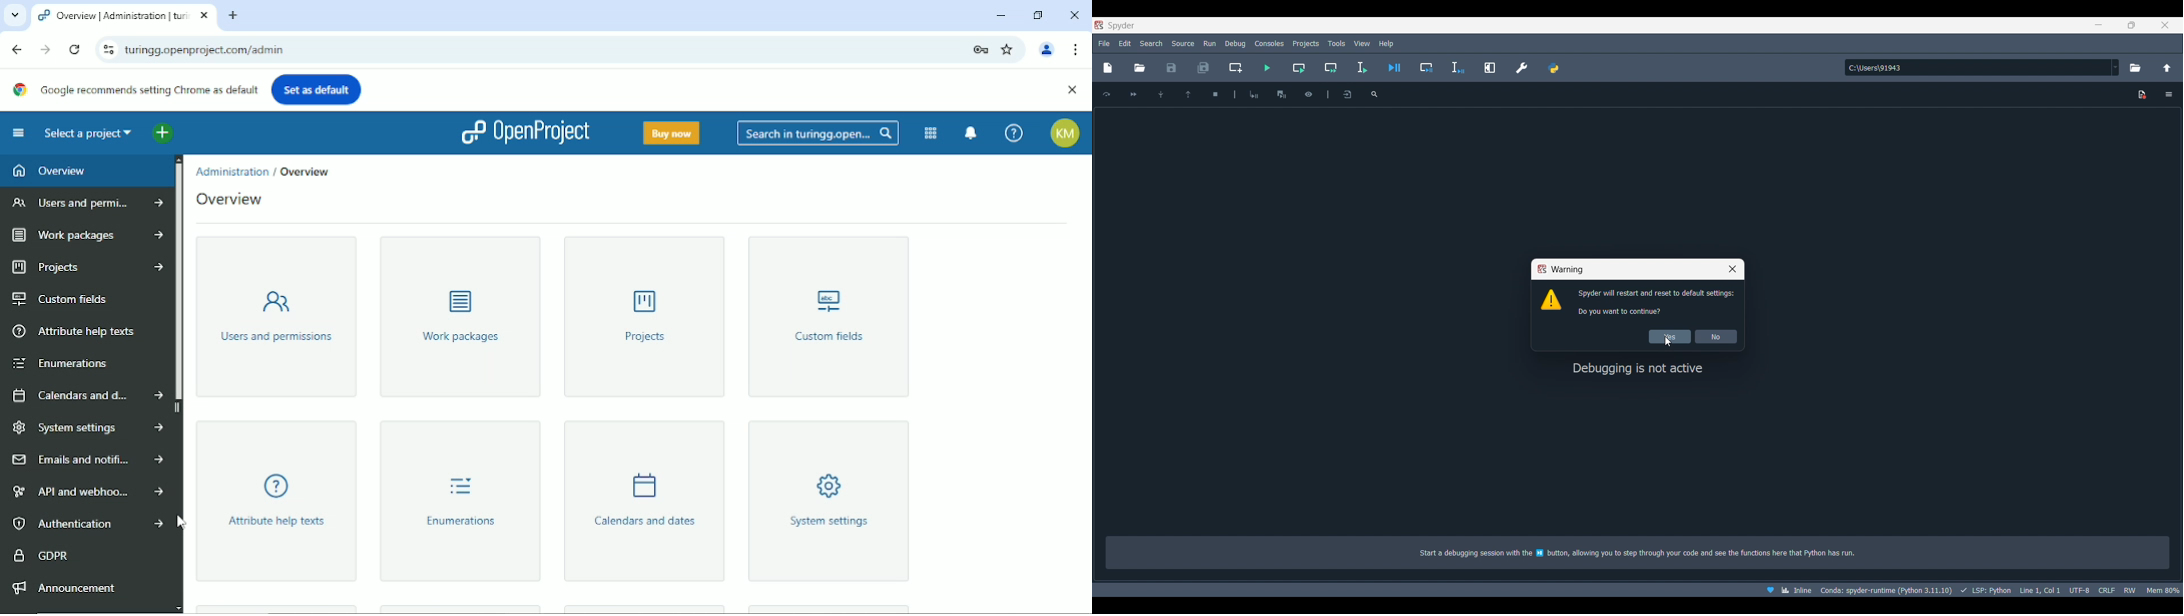 Image resolution: width=2184 pixels, height=616 pixels. I want to click on UTF-8, so click(2080, 589).